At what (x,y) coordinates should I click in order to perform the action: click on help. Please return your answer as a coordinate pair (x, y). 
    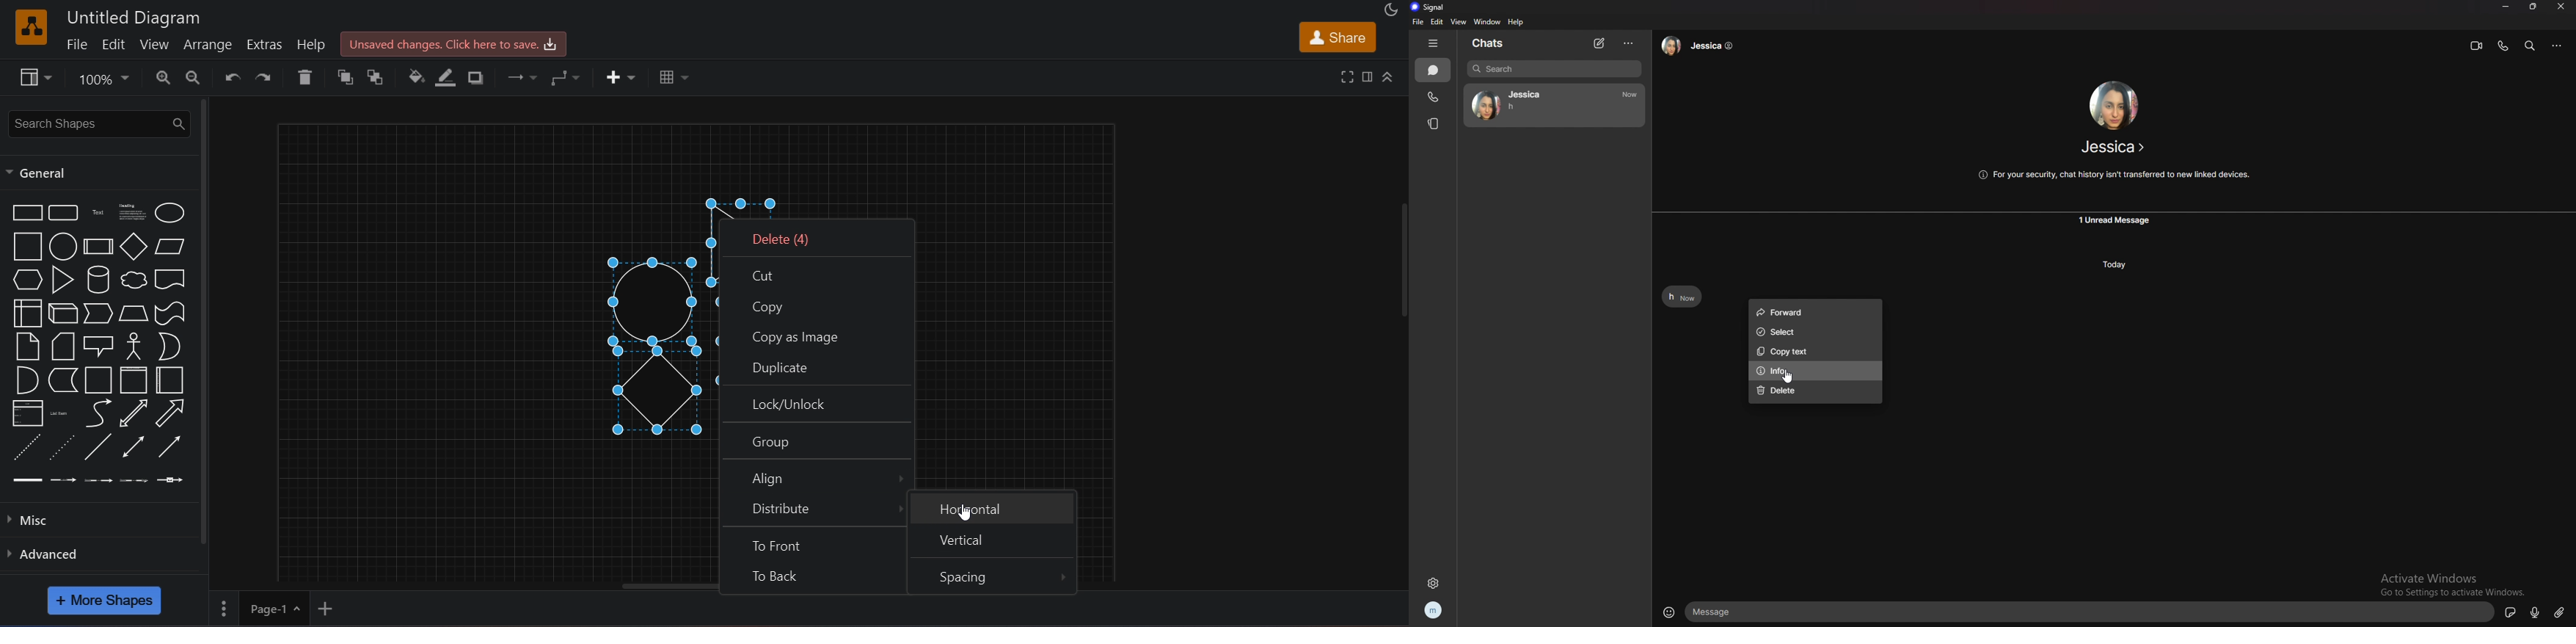
    Looking at the image, I should click on (1517, 22).